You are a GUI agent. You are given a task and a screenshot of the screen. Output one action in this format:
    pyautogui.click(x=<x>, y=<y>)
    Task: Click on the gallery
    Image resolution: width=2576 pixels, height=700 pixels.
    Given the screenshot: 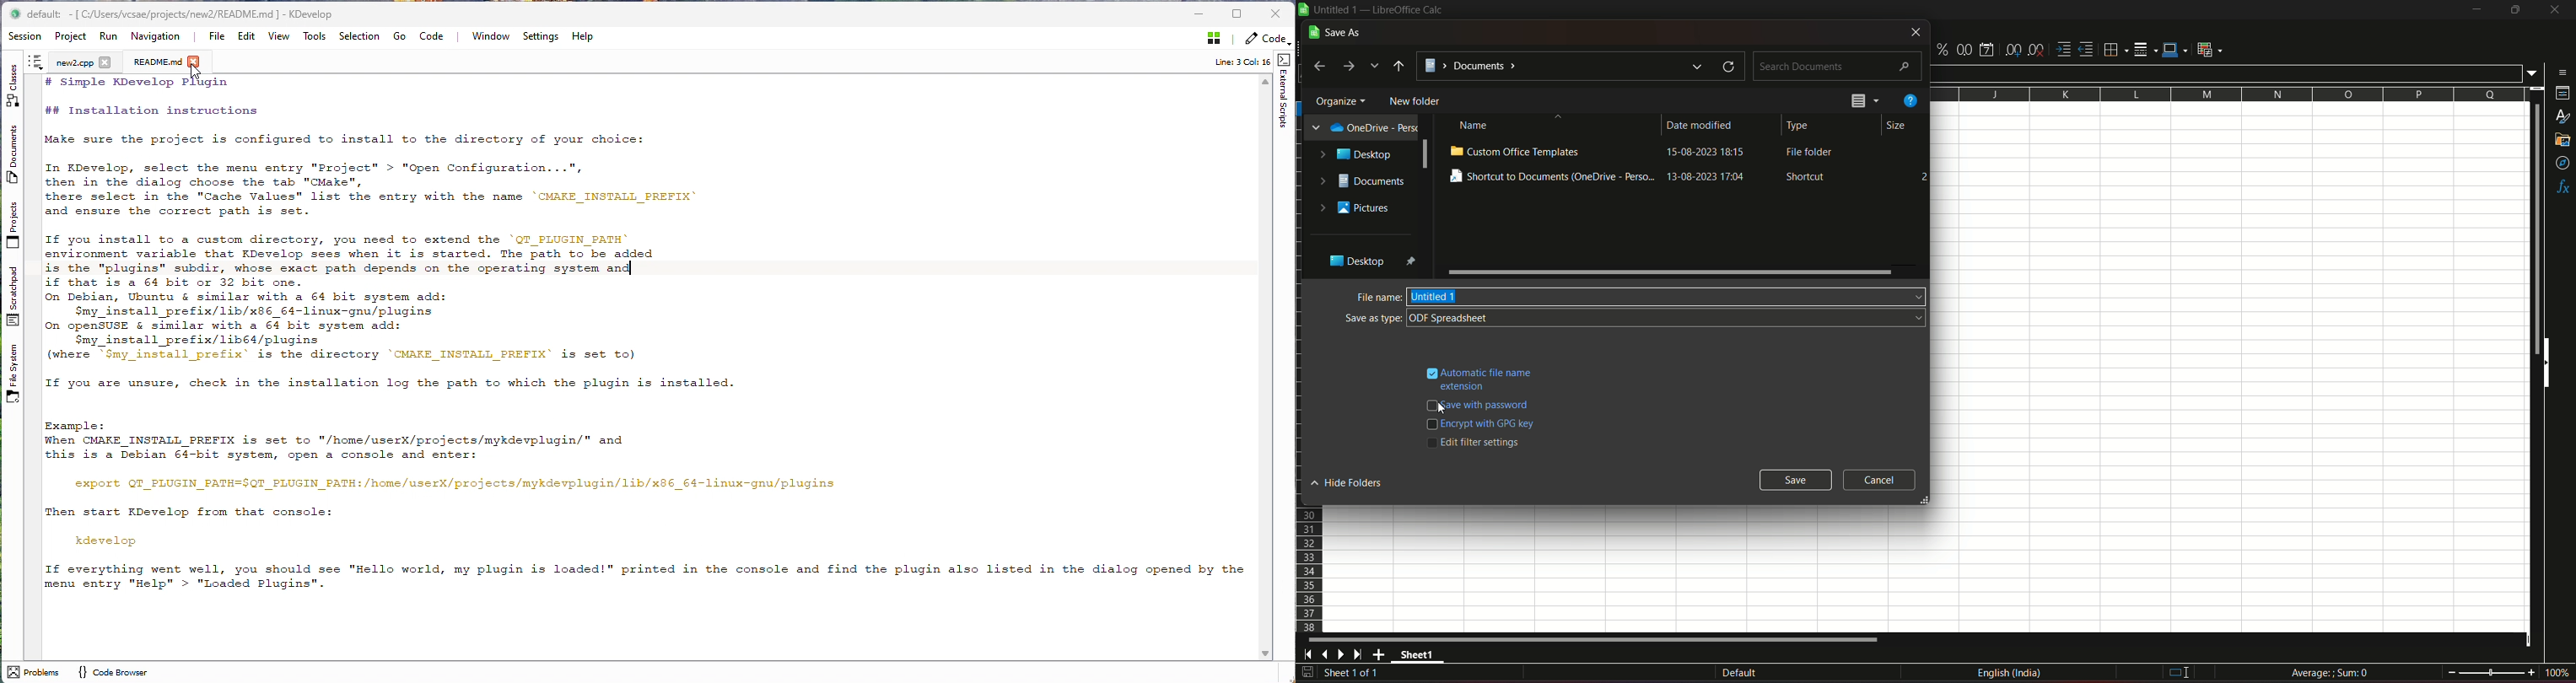 What is the action you would take?
    pyautogui.click(x=2564, y=143)
    